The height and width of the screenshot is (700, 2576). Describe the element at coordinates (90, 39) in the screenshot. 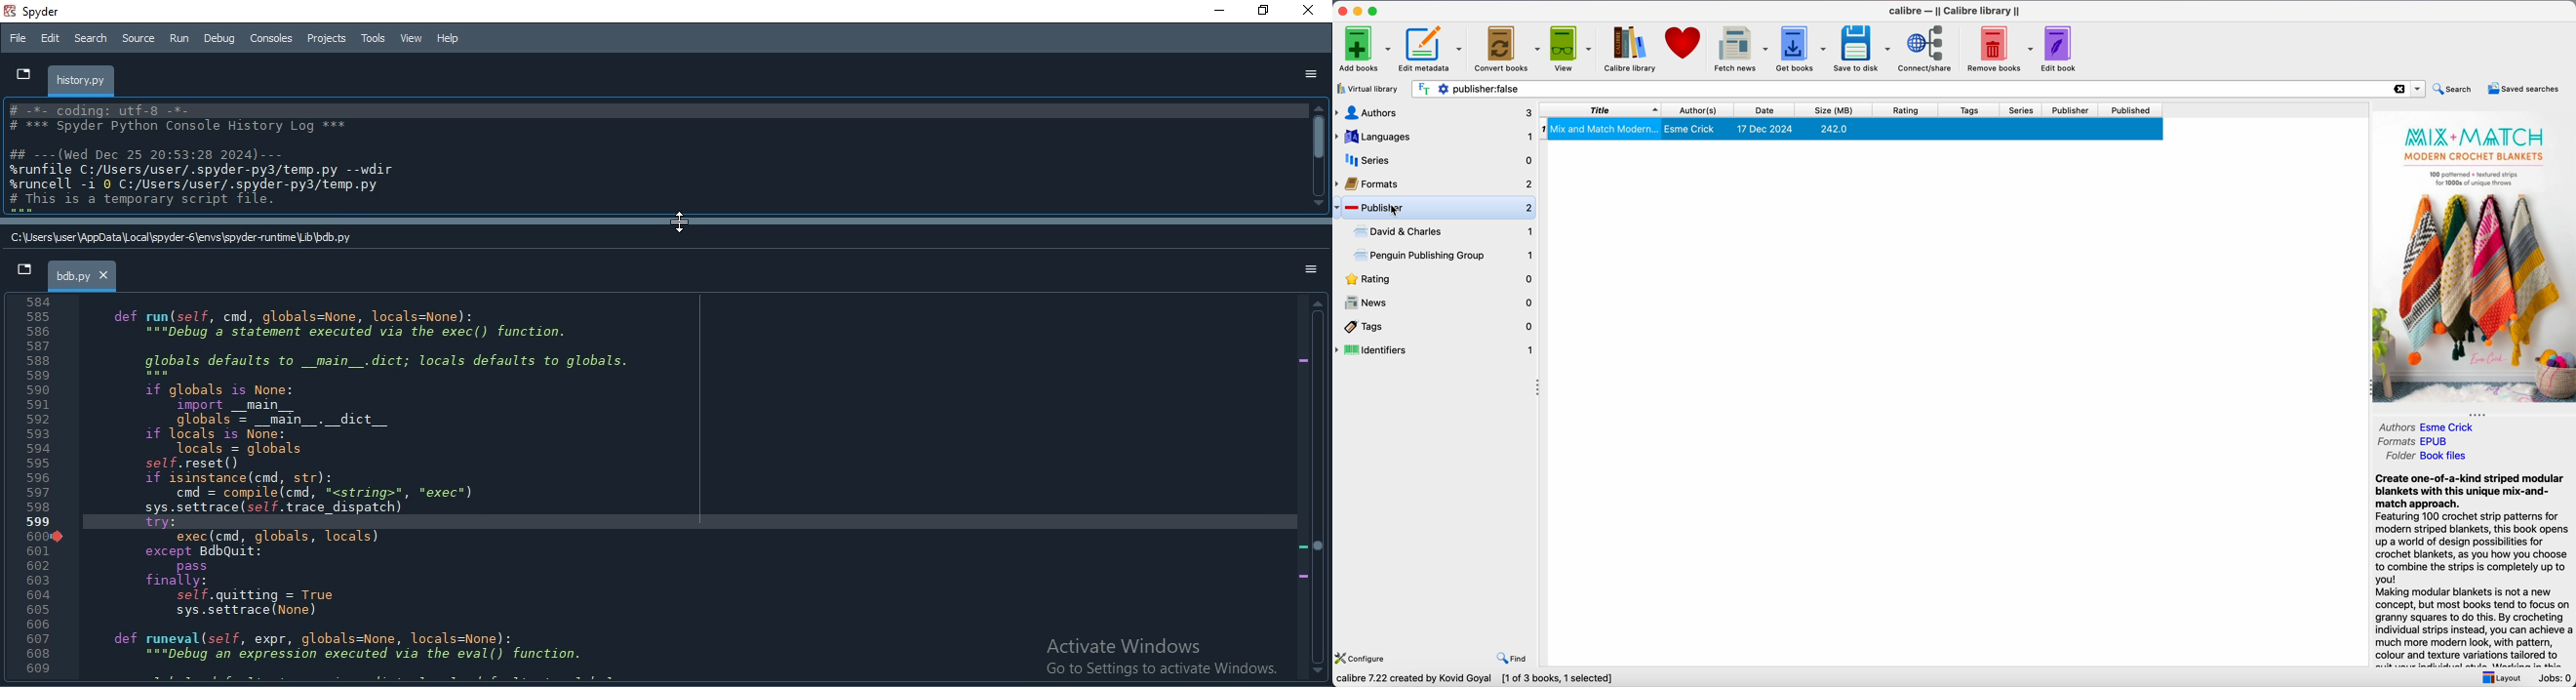

I see `Search` at that location.